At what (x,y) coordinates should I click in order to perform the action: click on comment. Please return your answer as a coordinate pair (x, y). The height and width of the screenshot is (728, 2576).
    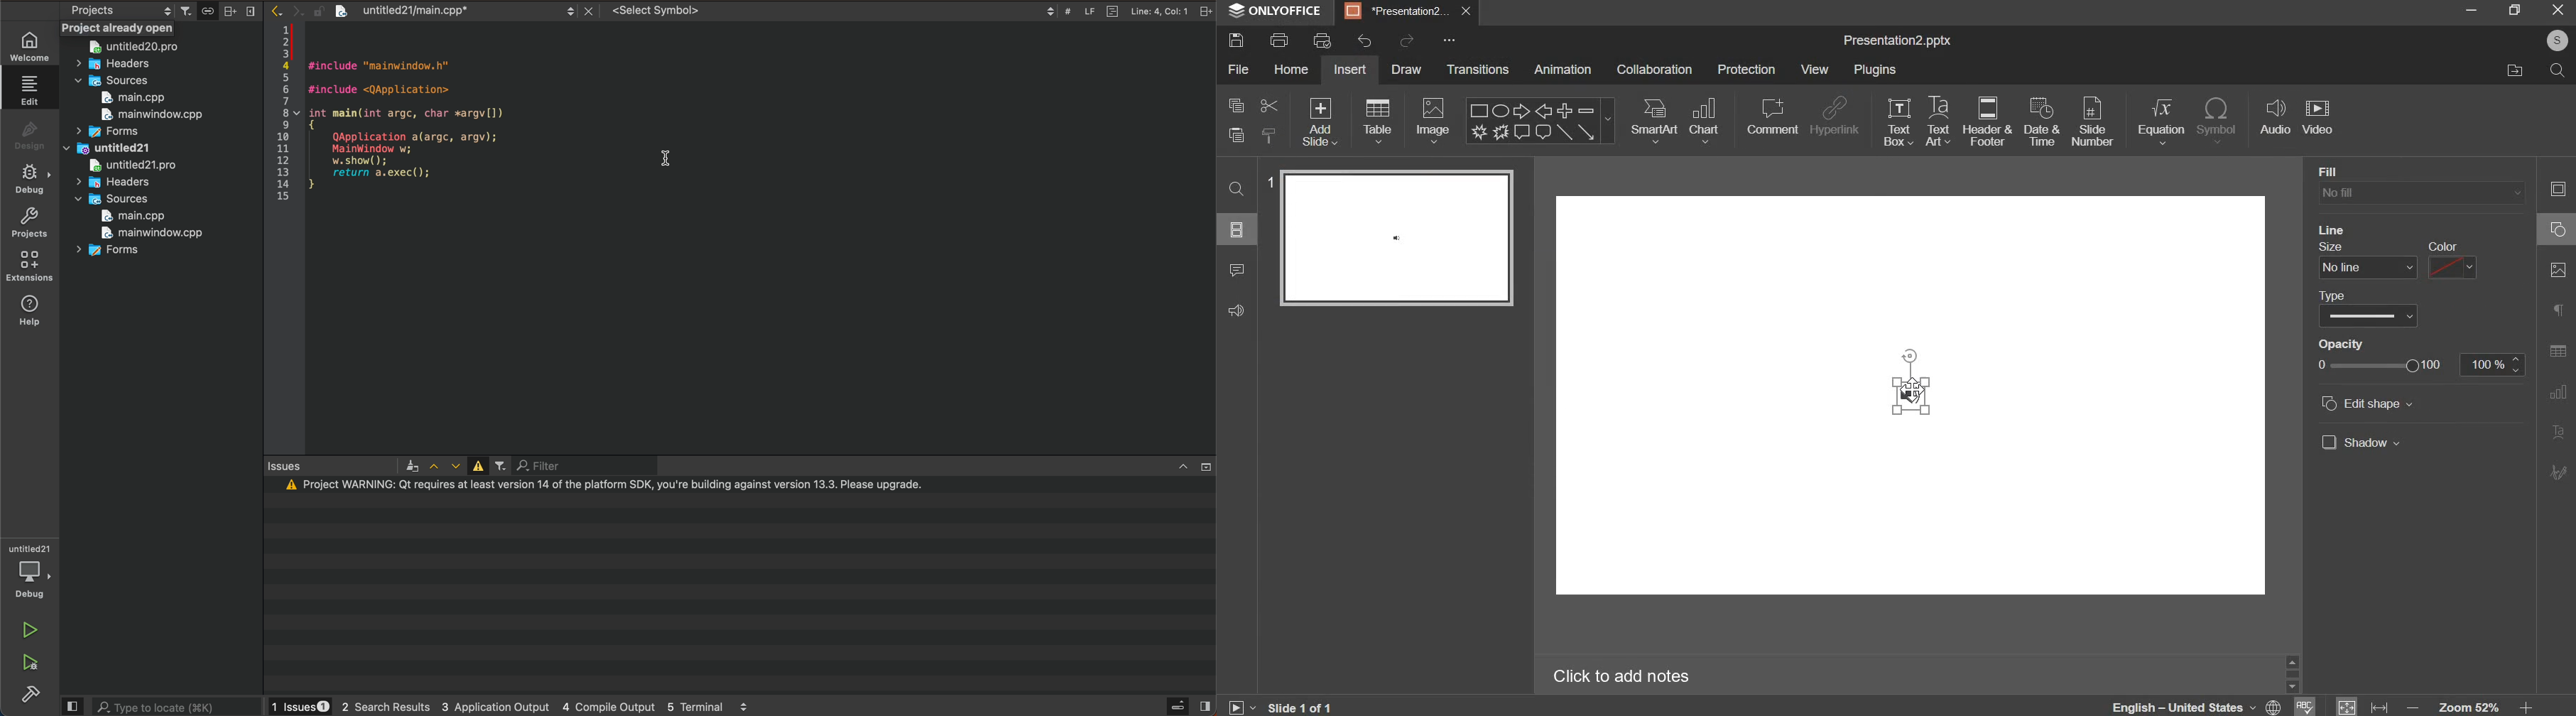
    Looking at the image, I should click on (1242, 271).